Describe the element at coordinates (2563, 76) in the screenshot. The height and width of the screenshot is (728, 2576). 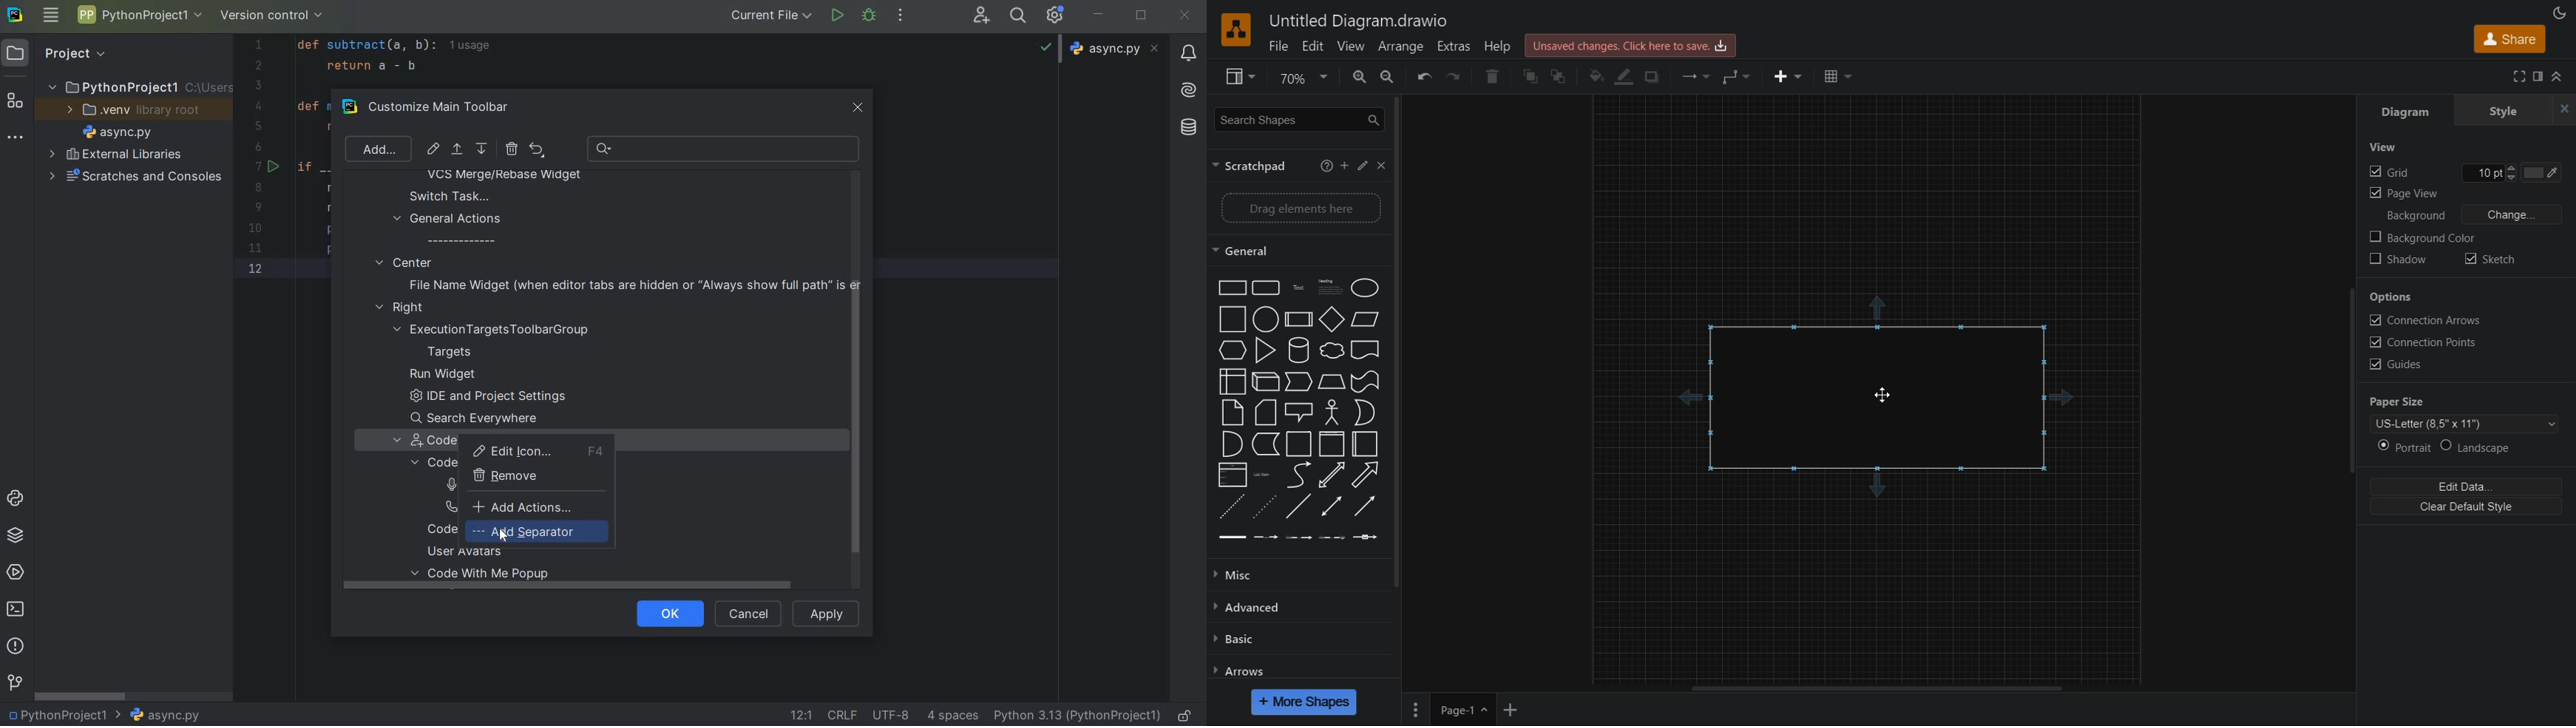
I see `Collapse` at that location.